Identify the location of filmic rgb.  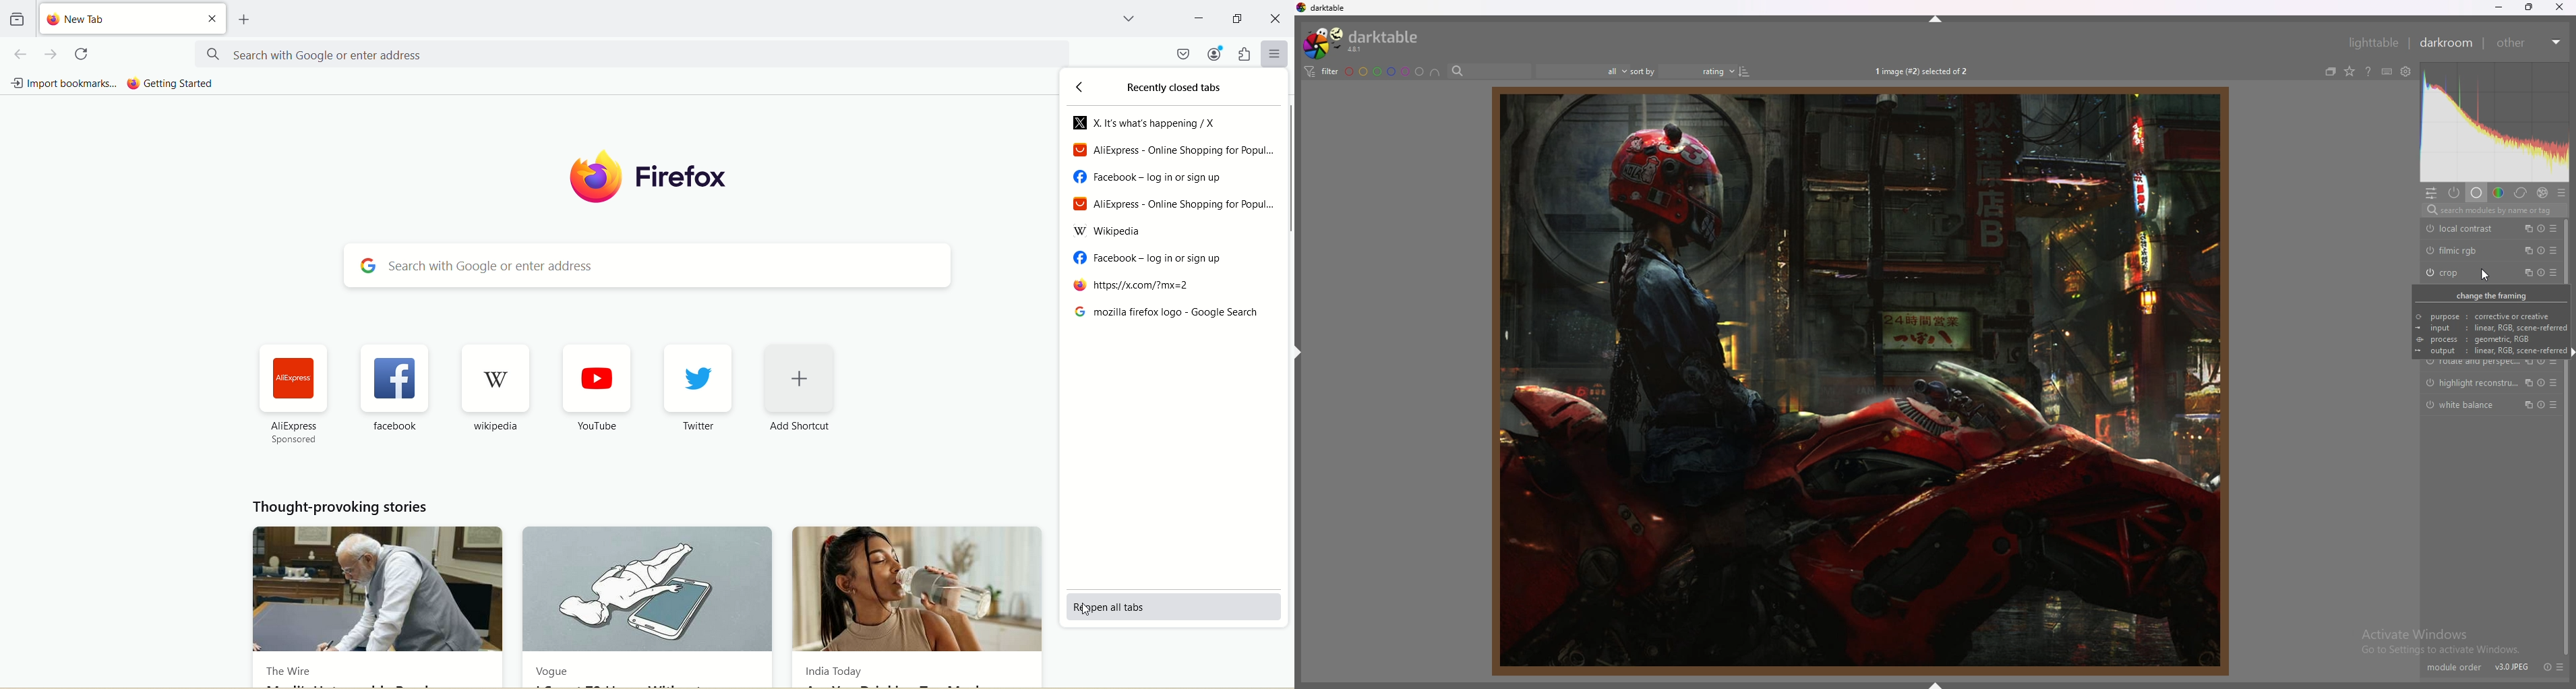
(2464, 250).